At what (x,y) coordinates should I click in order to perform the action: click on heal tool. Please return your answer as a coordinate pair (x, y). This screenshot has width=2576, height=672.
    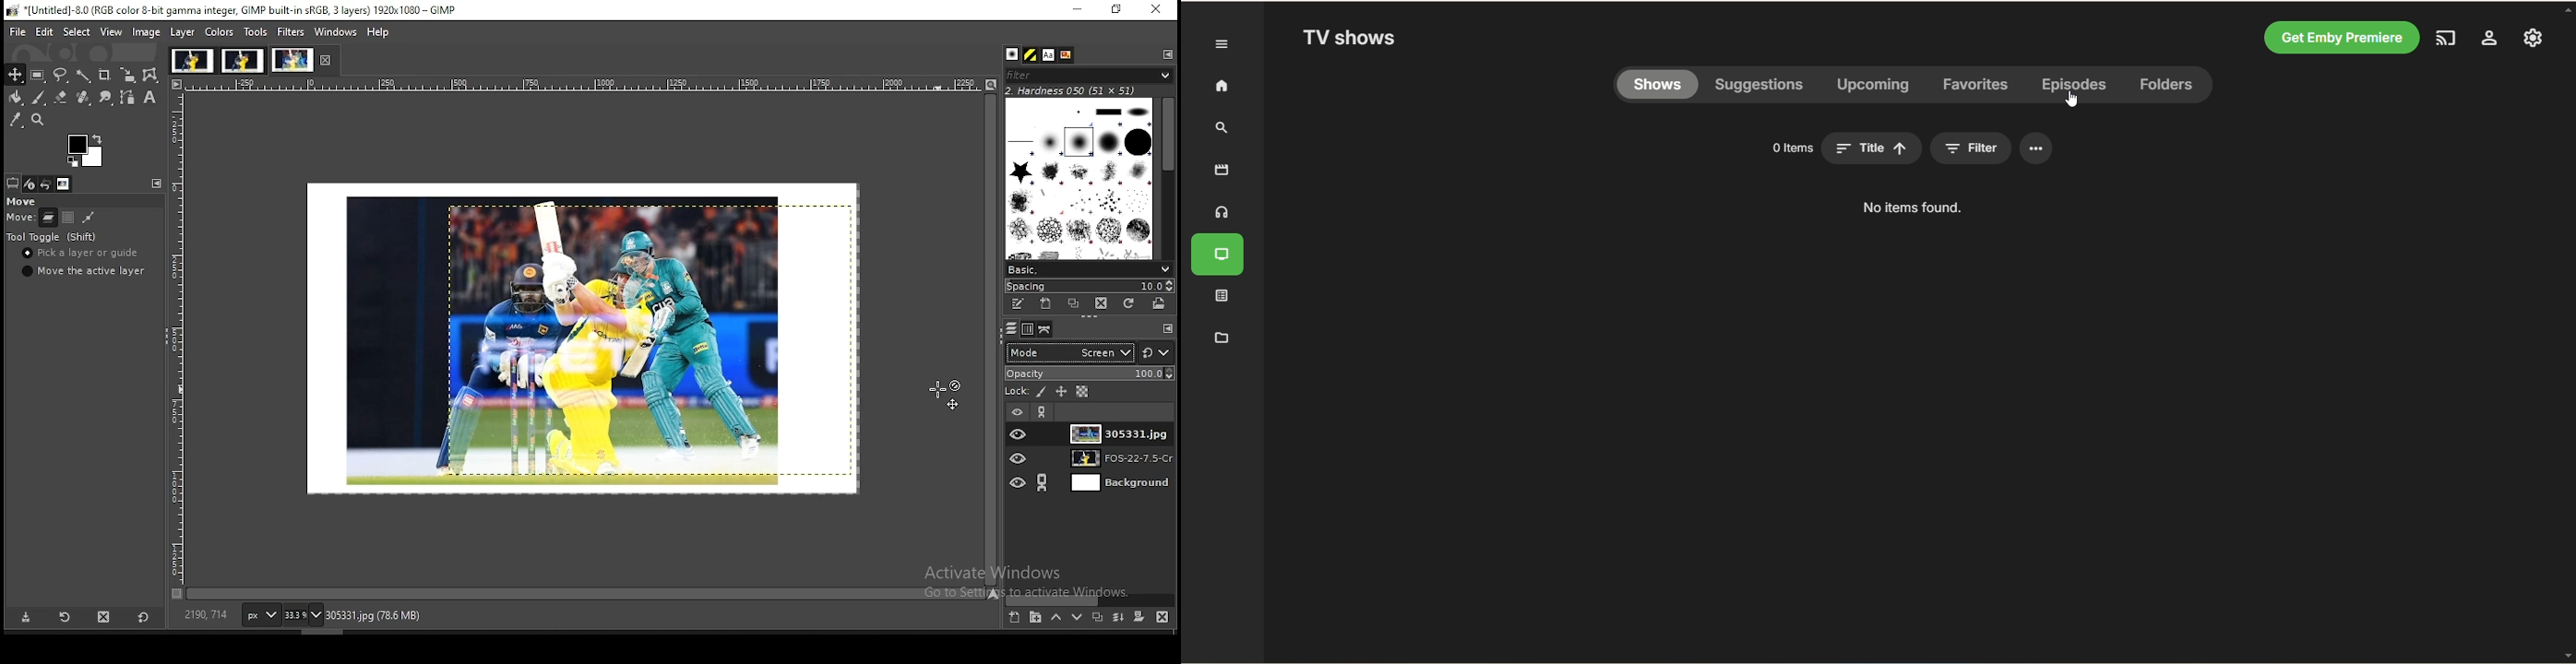
    Looking at the image, I should click on (83, 97).